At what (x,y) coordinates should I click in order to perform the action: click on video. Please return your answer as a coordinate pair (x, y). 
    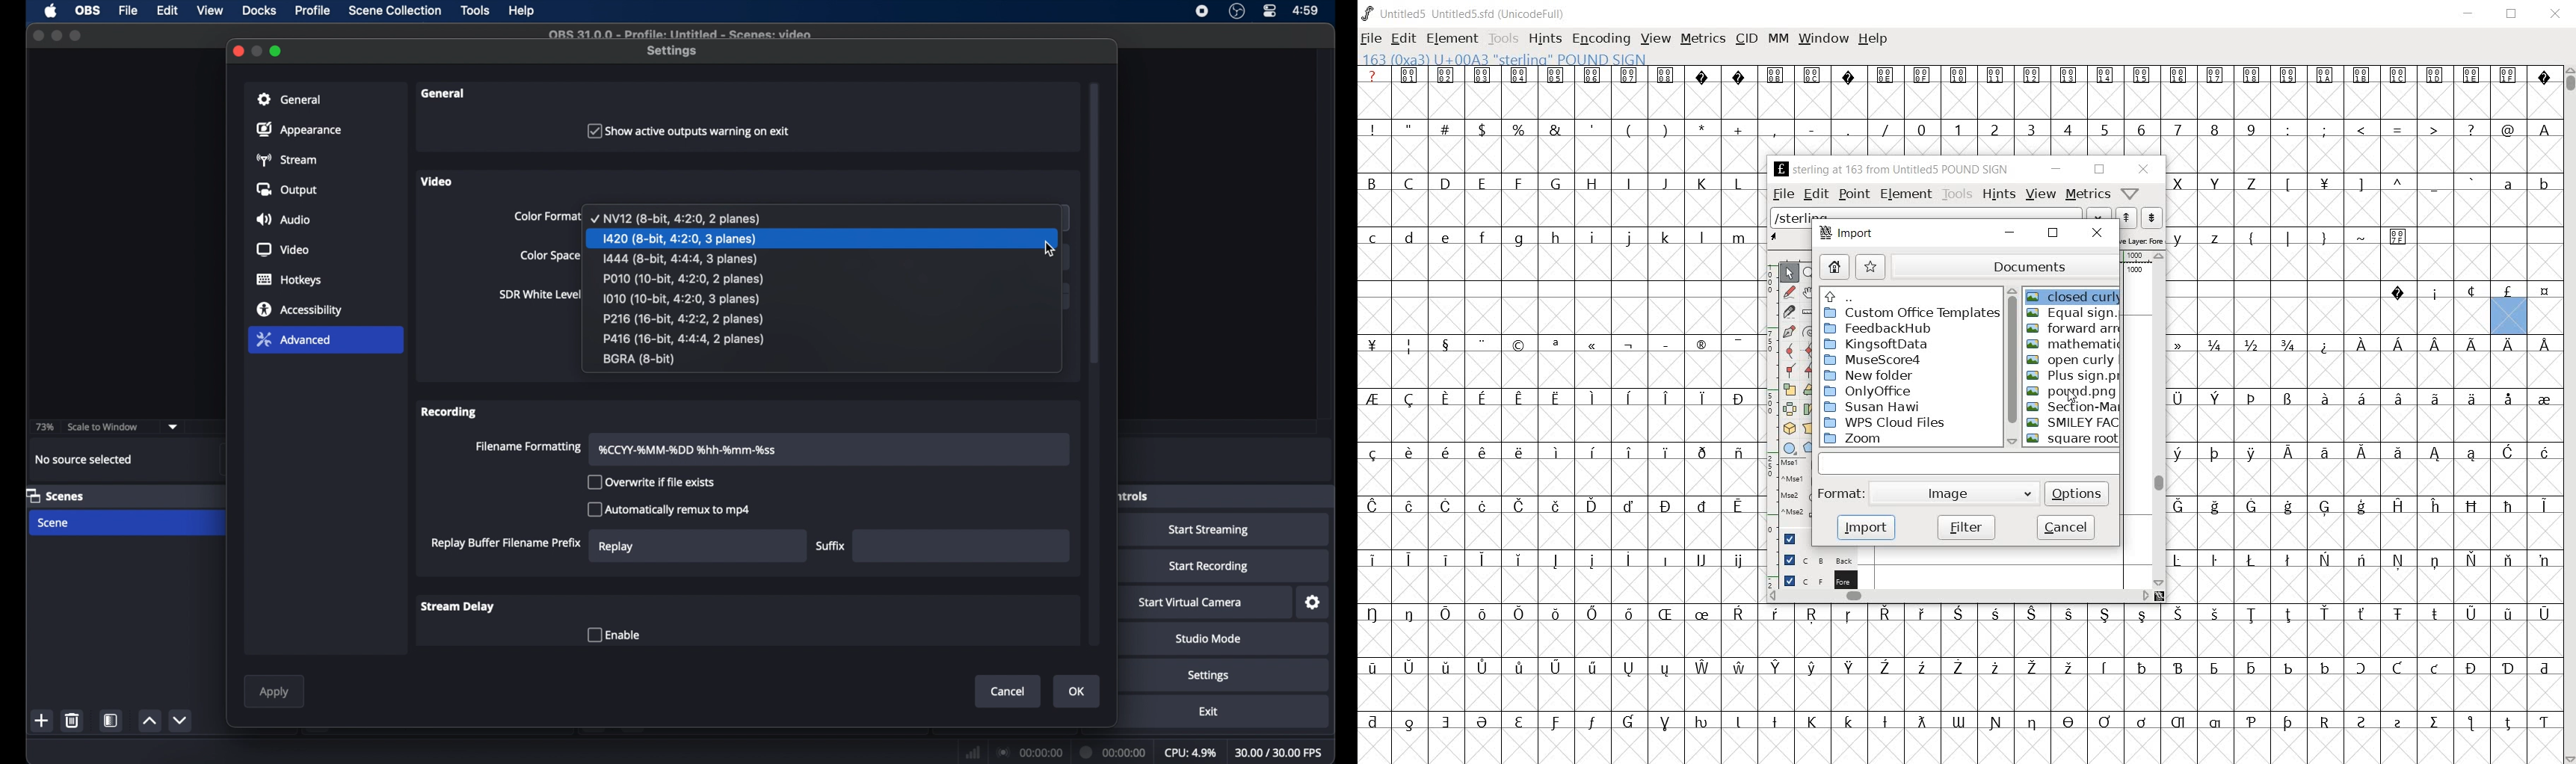
    Looking at the image, I should click on (438, 181).